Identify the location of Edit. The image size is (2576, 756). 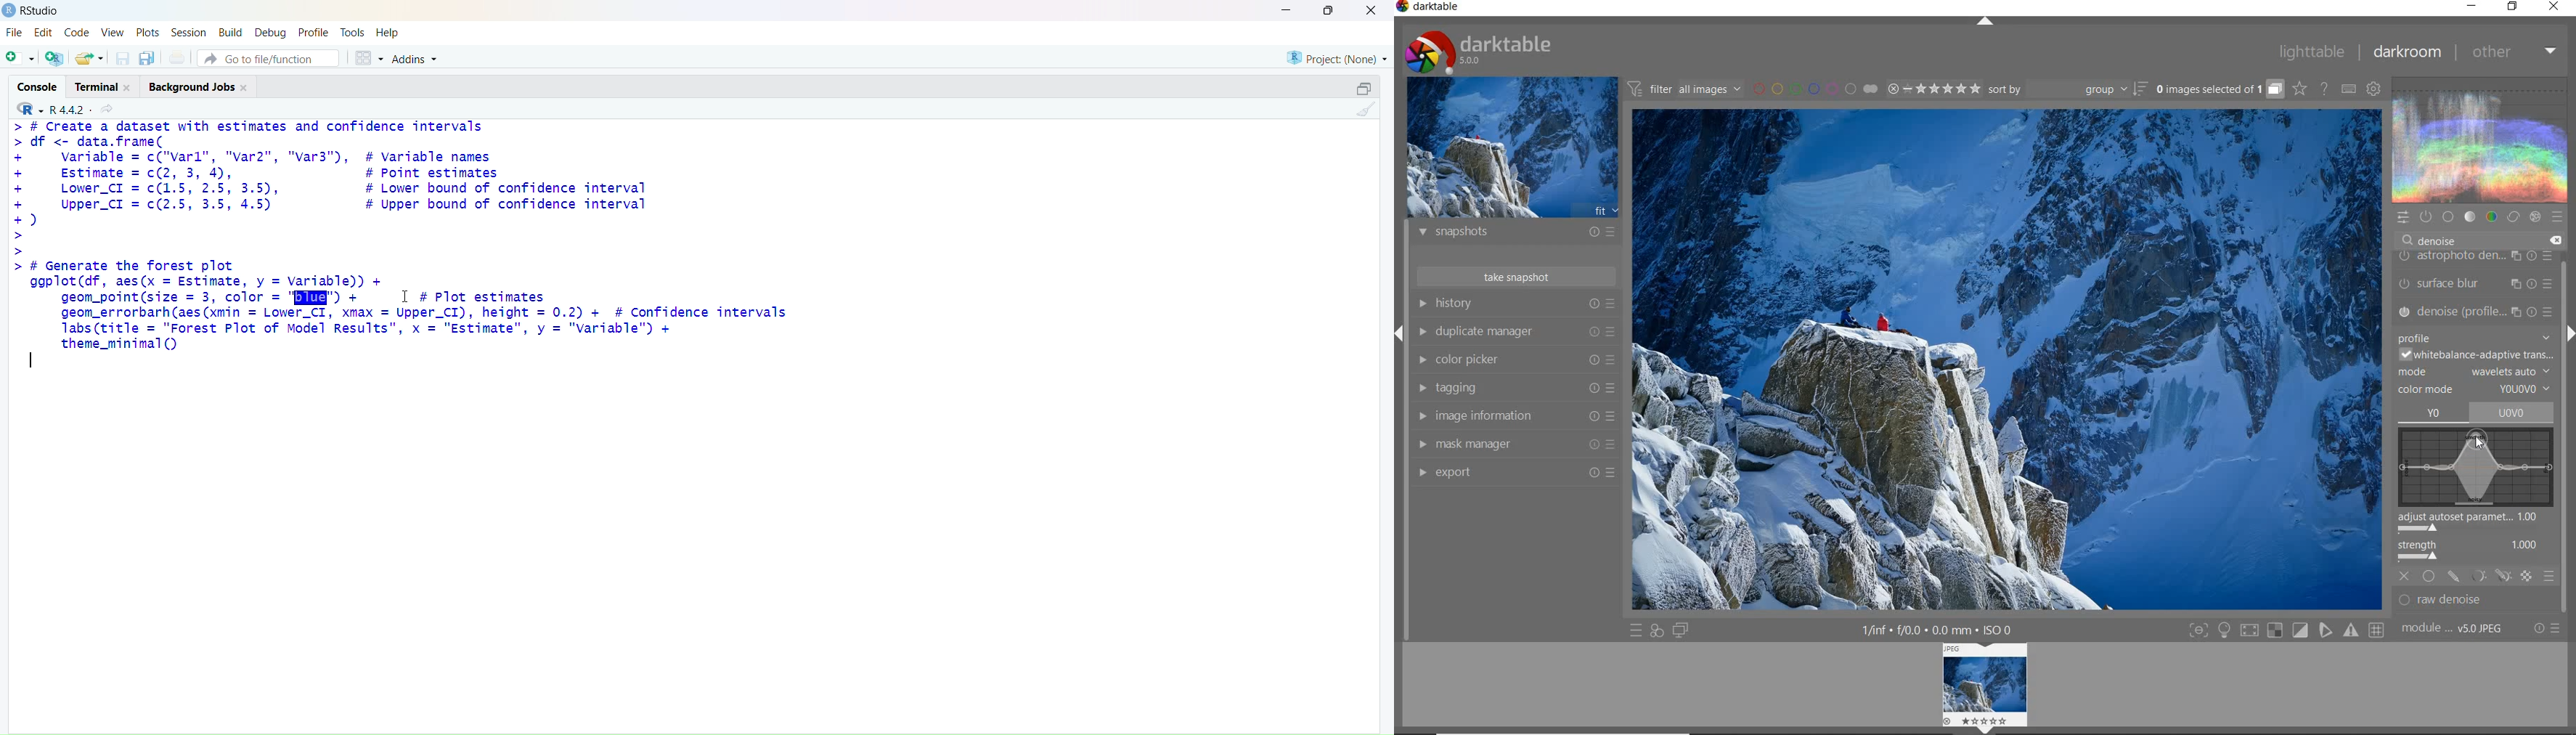
(43, 32).